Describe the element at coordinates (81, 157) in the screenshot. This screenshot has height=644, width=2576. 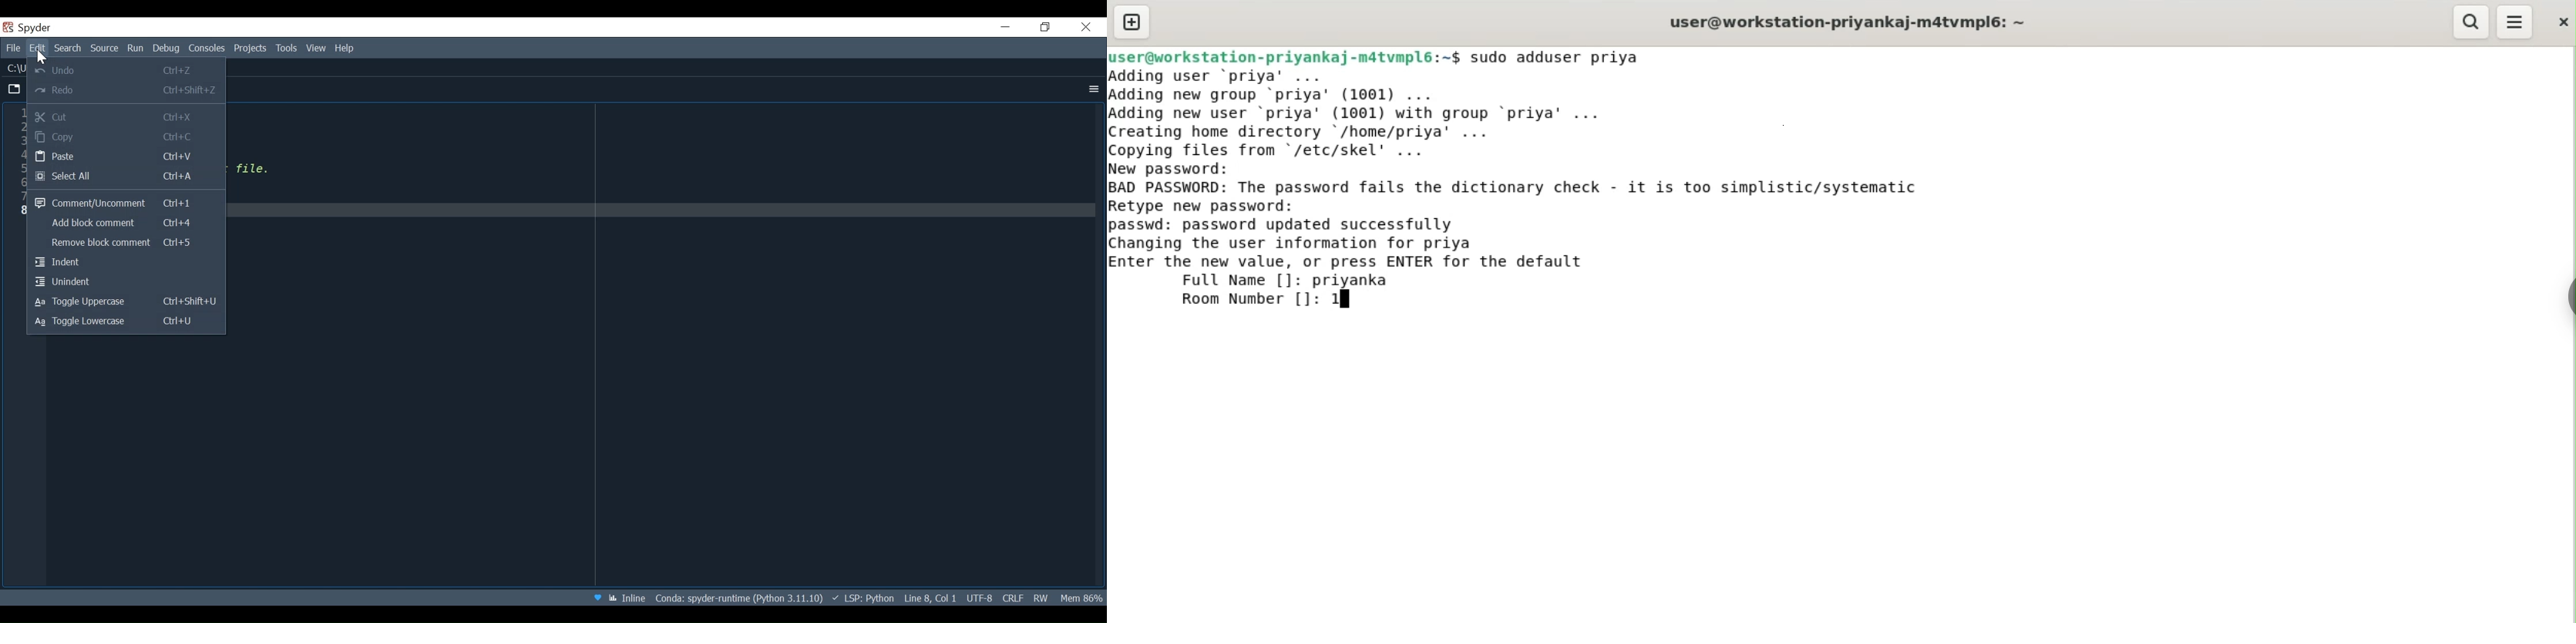
I see `Paste` at that location.